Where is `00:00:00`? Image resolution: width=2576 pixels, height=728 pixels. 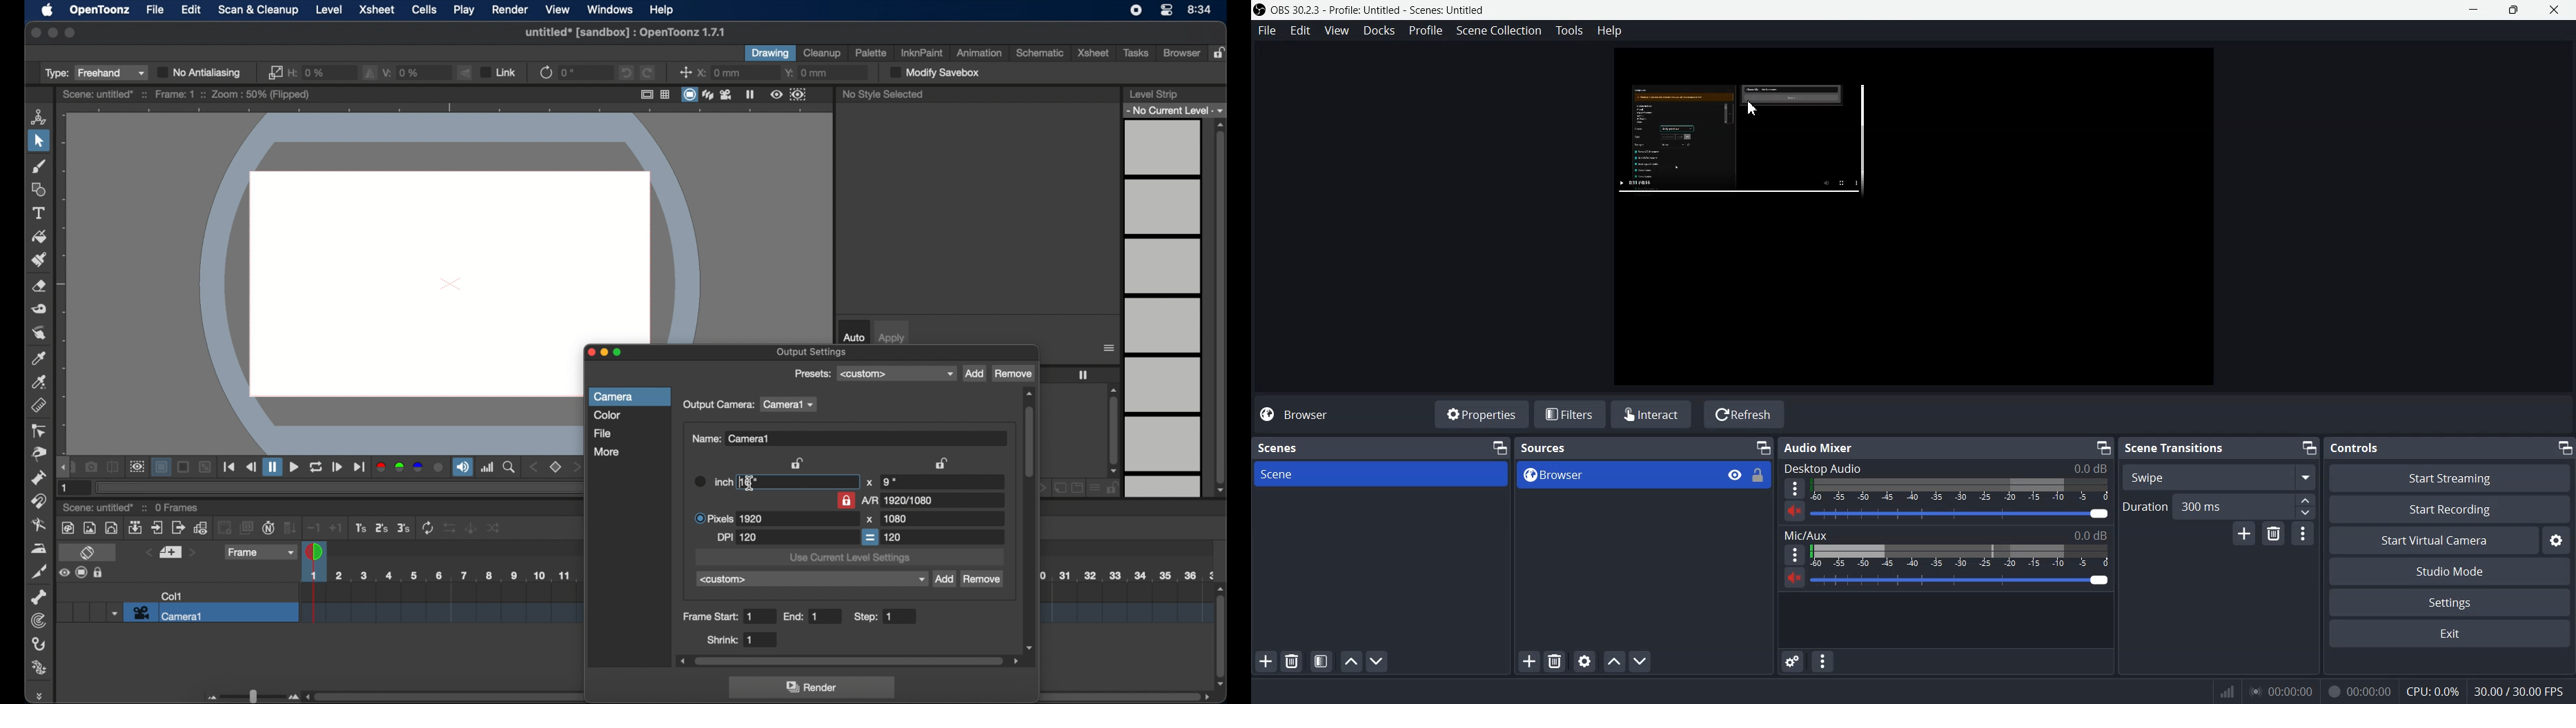 00:00:00 is located at coordinates (2281, 690).